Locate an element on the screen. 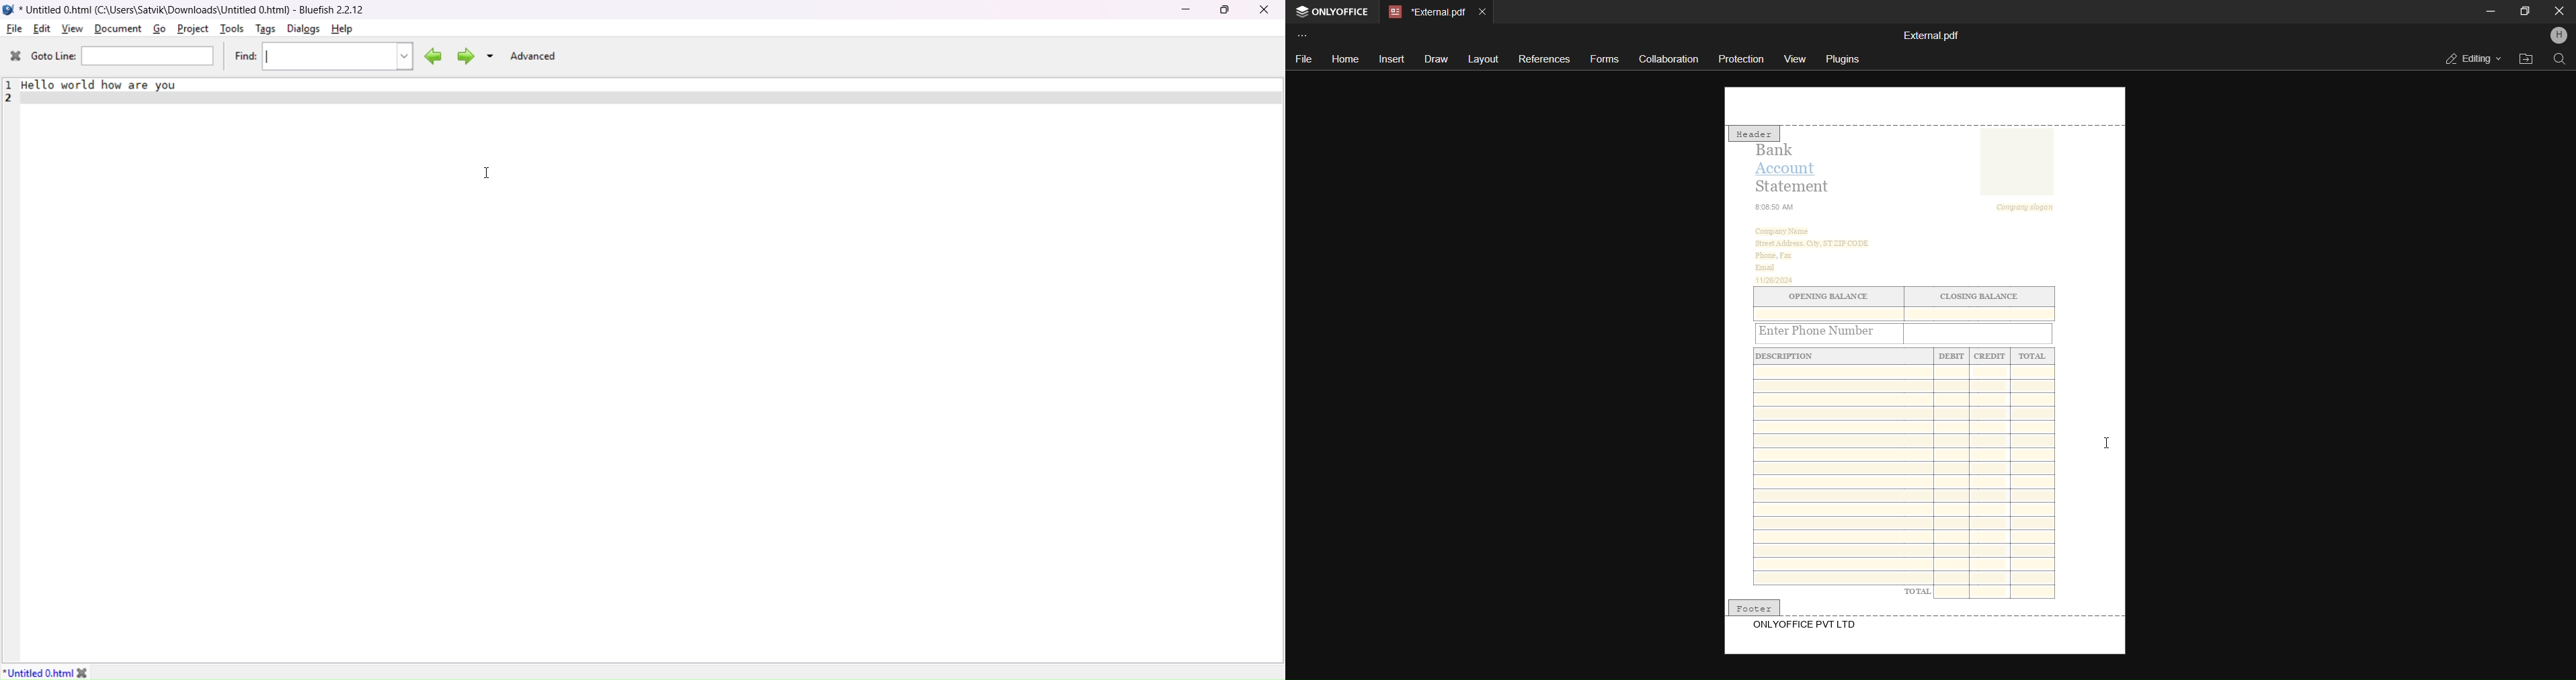 This screenshot has height=700, width=2576. ‘Company Name is located at coordinates (1785, 230).